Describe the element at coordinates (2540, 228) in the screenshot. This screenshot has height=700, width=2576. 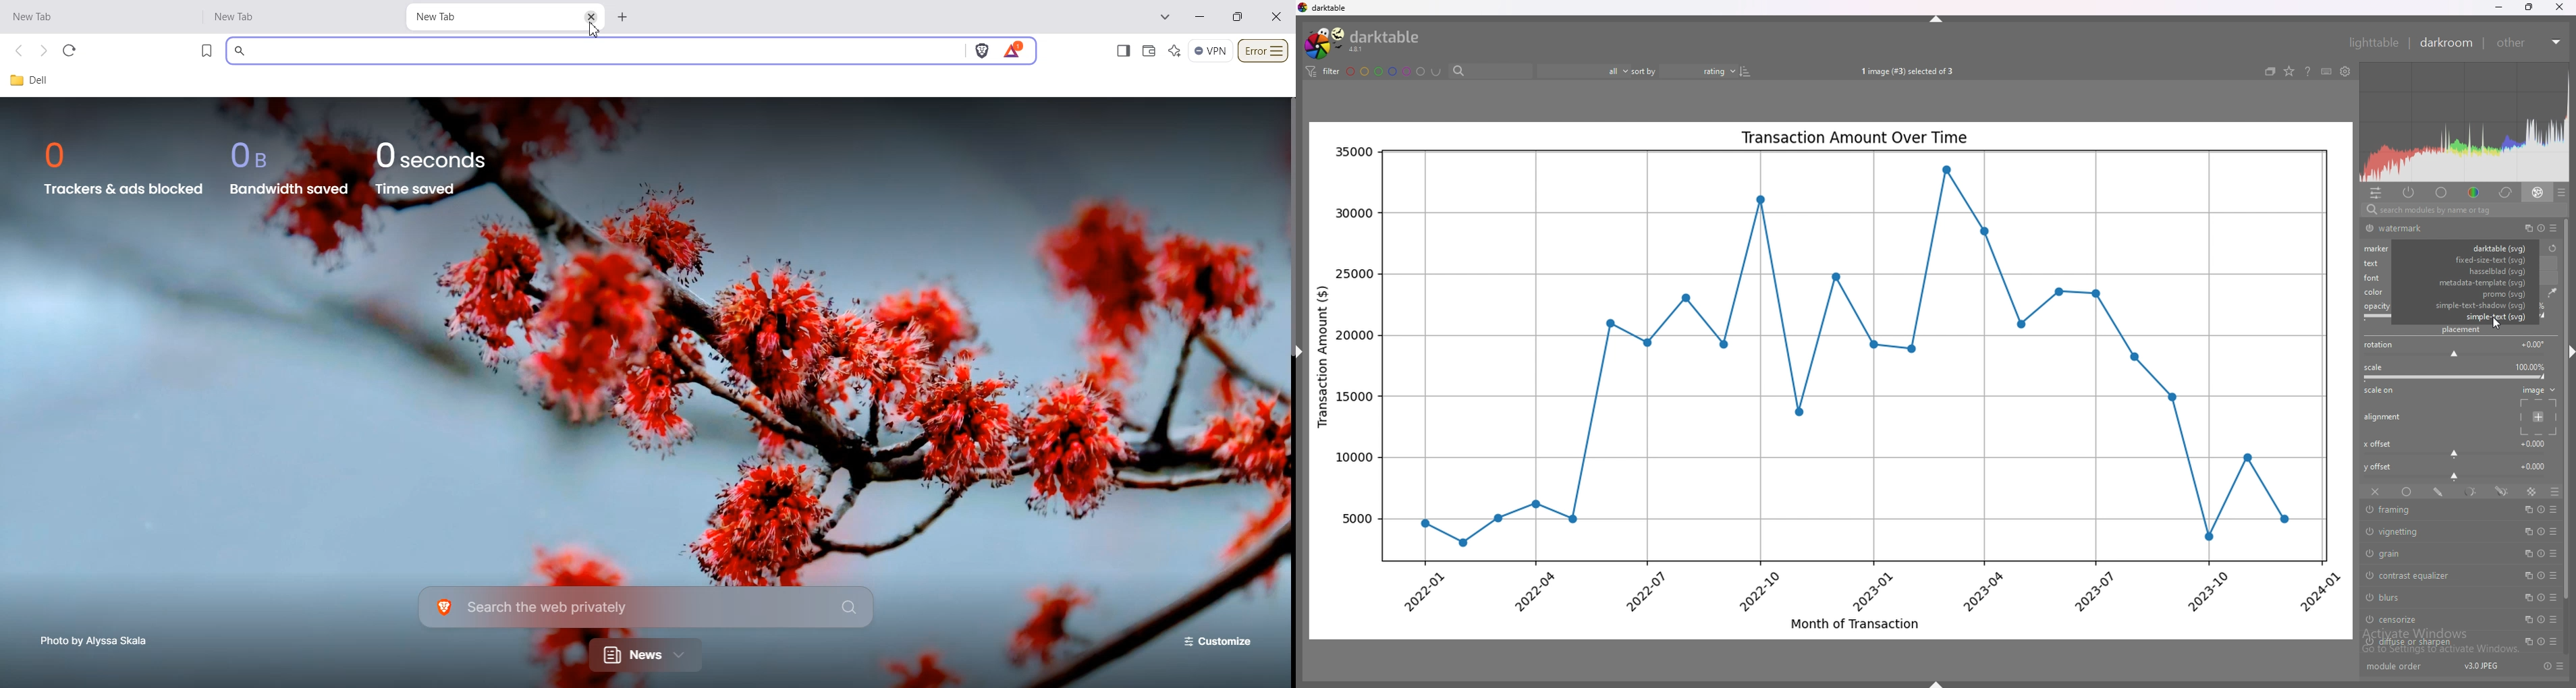
I see `reset` at that location.